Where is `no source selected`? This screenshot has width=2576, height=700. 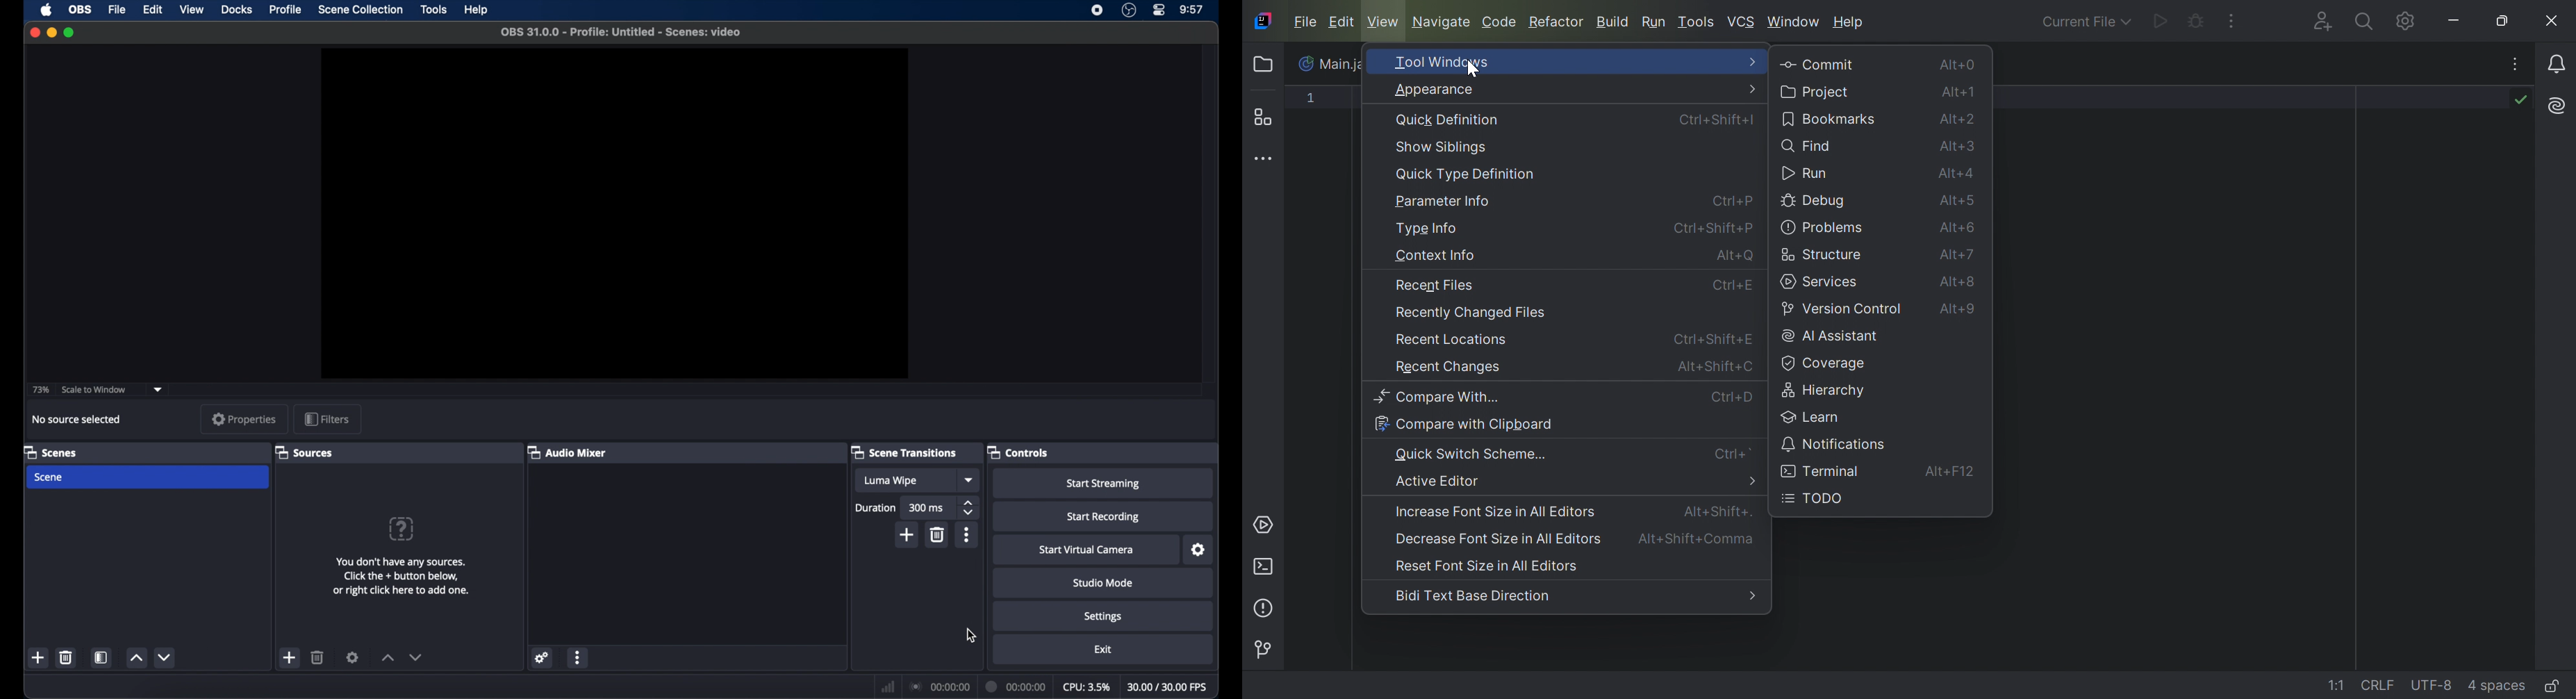 no source selected is located at coordinates (77, 419).